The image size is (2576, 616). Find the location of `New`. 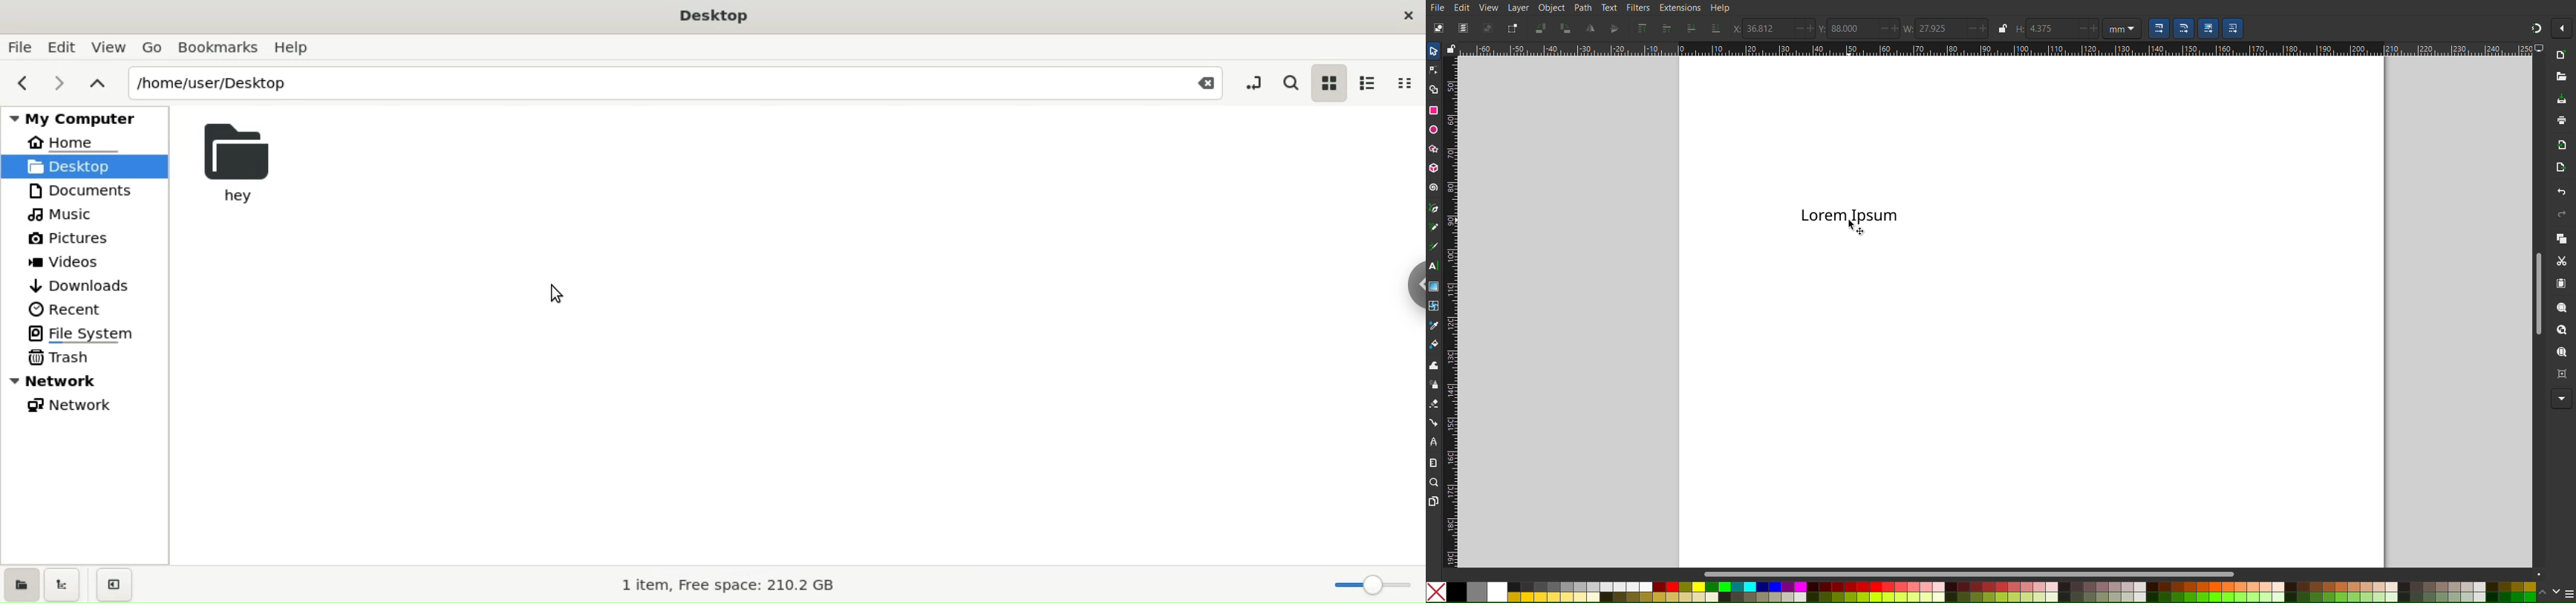

New is located at coordinates (2565, 54).